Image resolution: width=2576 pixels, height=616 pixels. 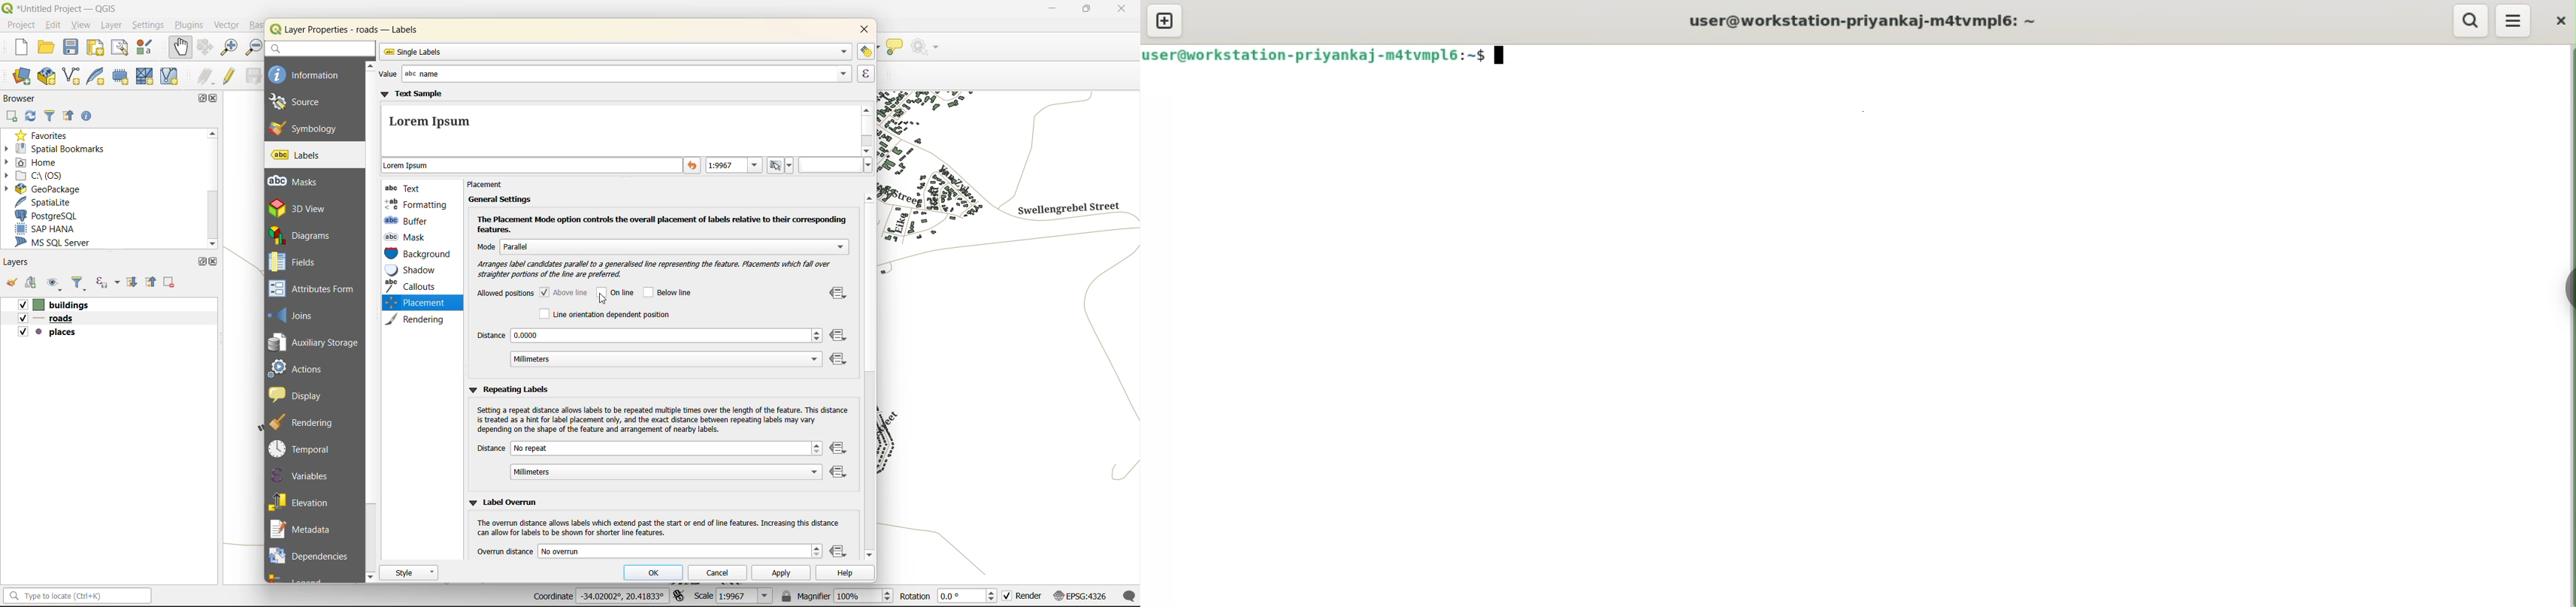 What do you see at coordinates (304, 449) in the screenshot?
I see `temporal` at bounding box center [304, 449].